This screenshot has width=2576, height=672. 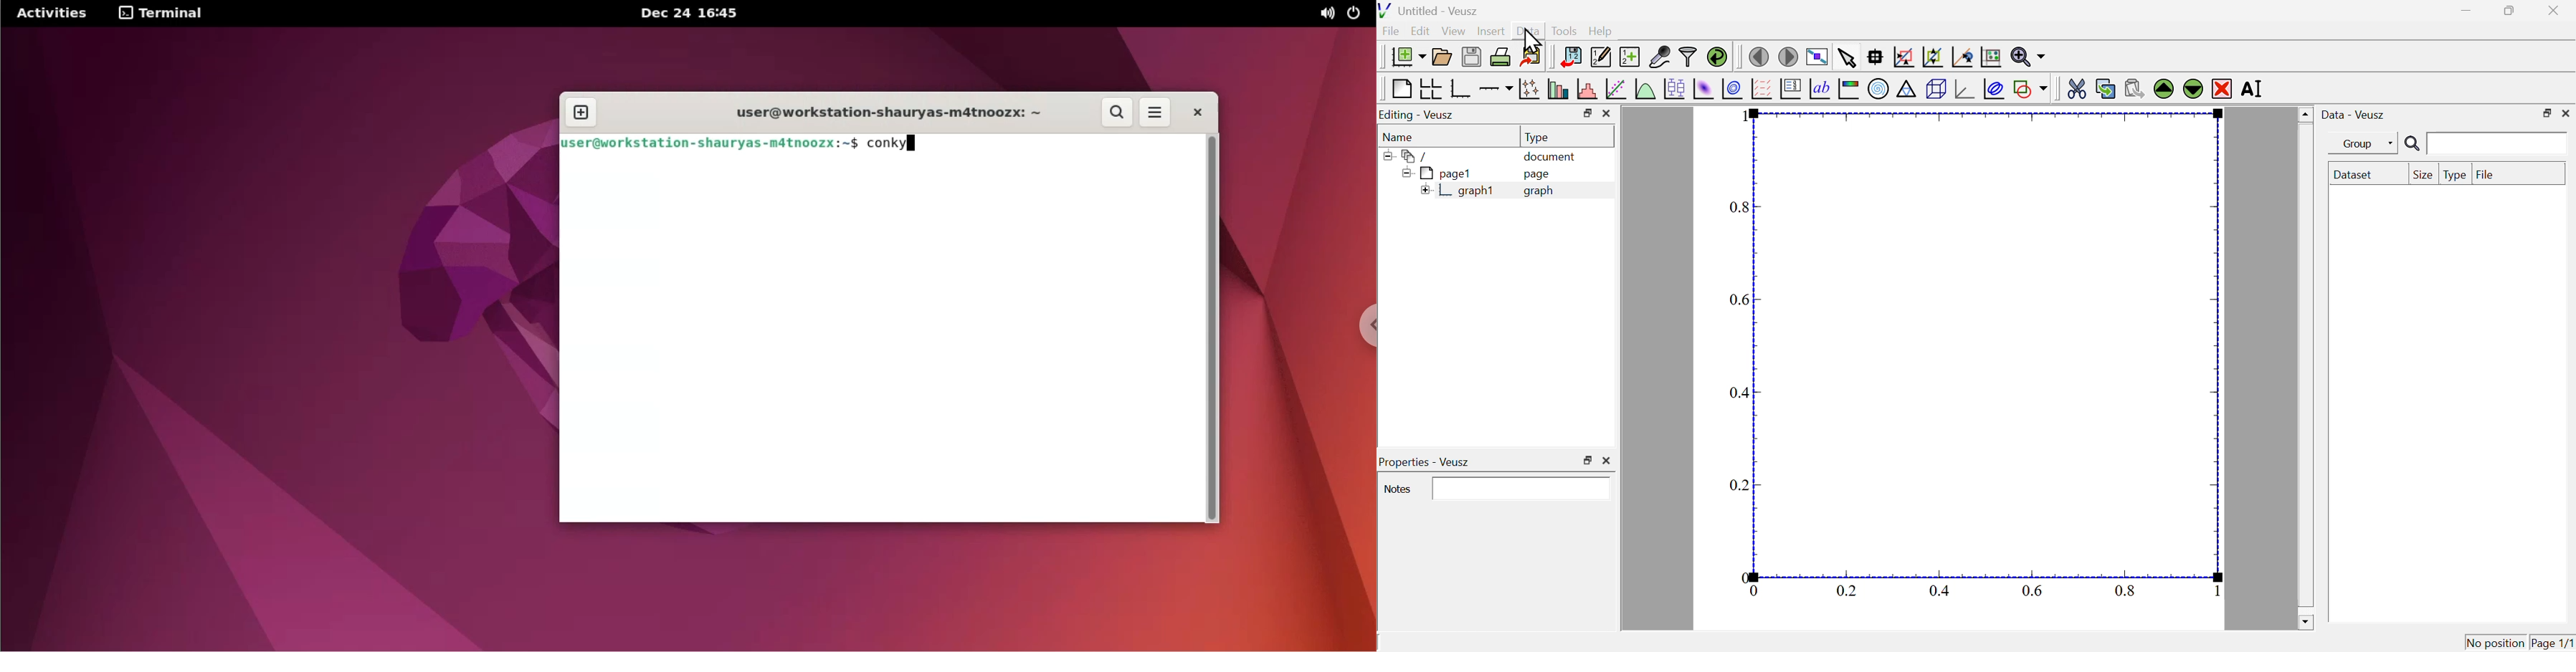 What do you see at coordinates (1820, 91) in the screenshot?
I see `text label` at bounding box center [1820, 91].